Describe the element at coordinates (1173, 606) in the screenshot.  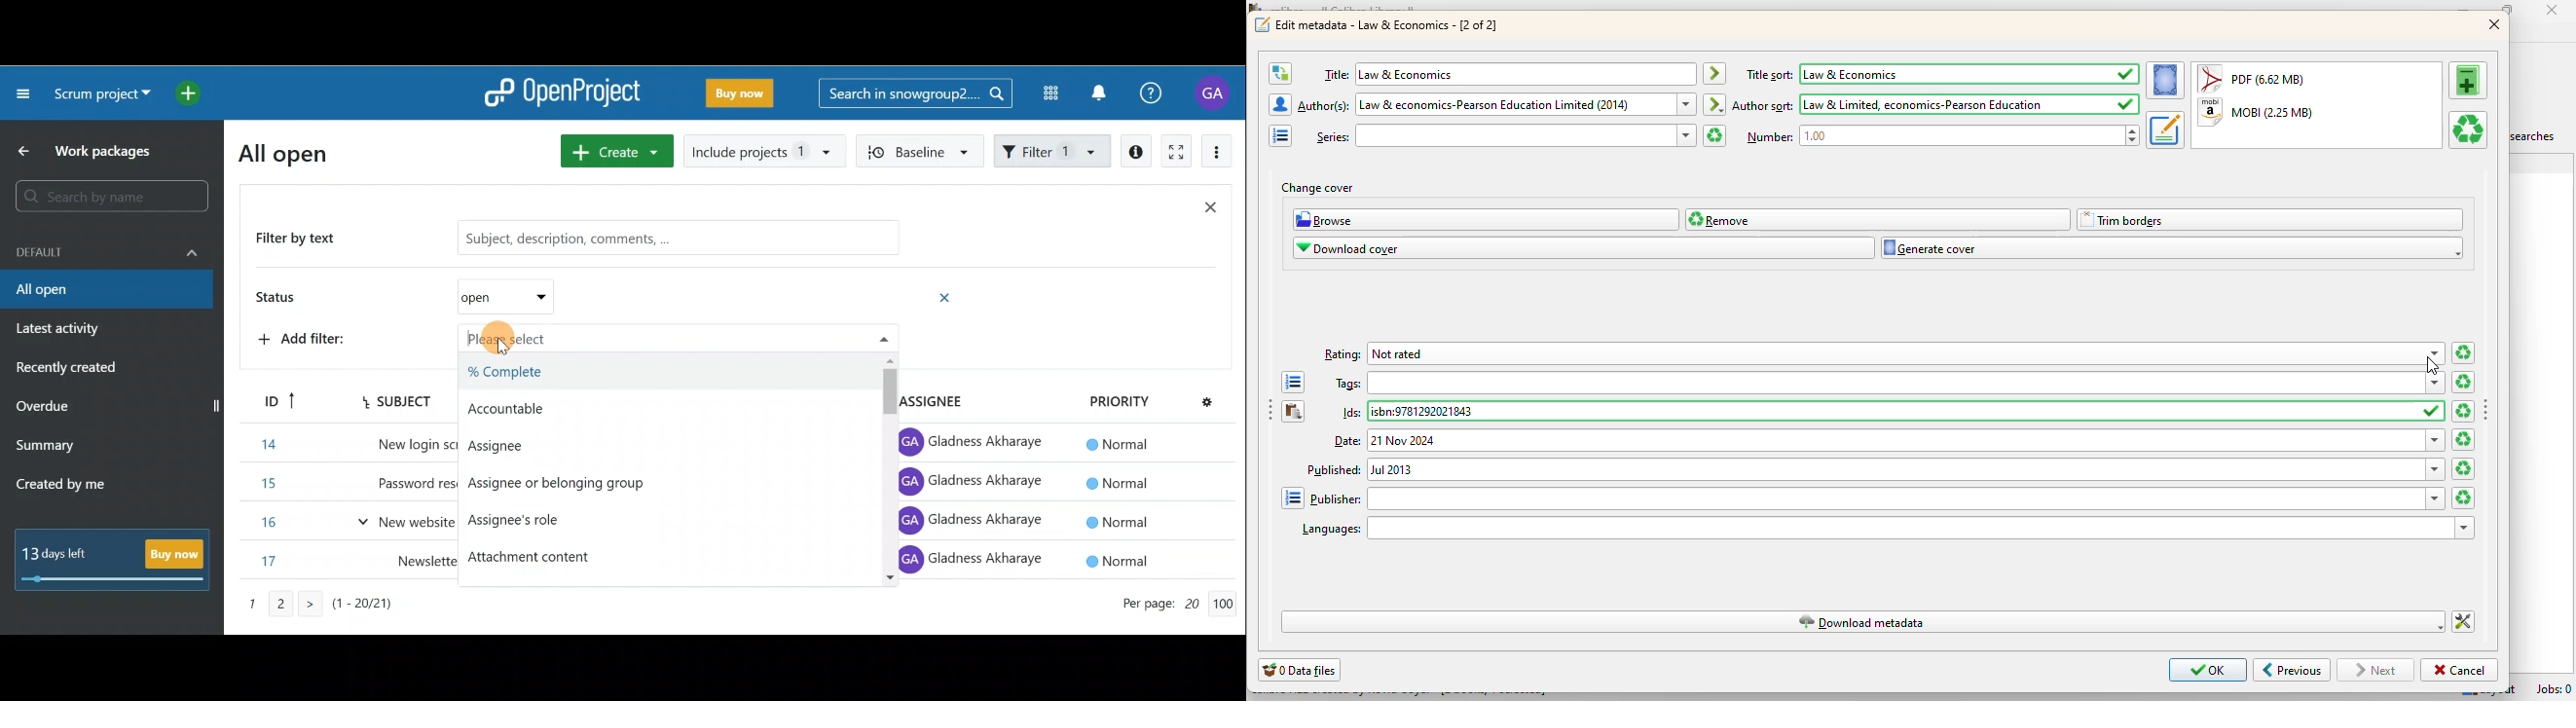
I see `Page count` at that location.